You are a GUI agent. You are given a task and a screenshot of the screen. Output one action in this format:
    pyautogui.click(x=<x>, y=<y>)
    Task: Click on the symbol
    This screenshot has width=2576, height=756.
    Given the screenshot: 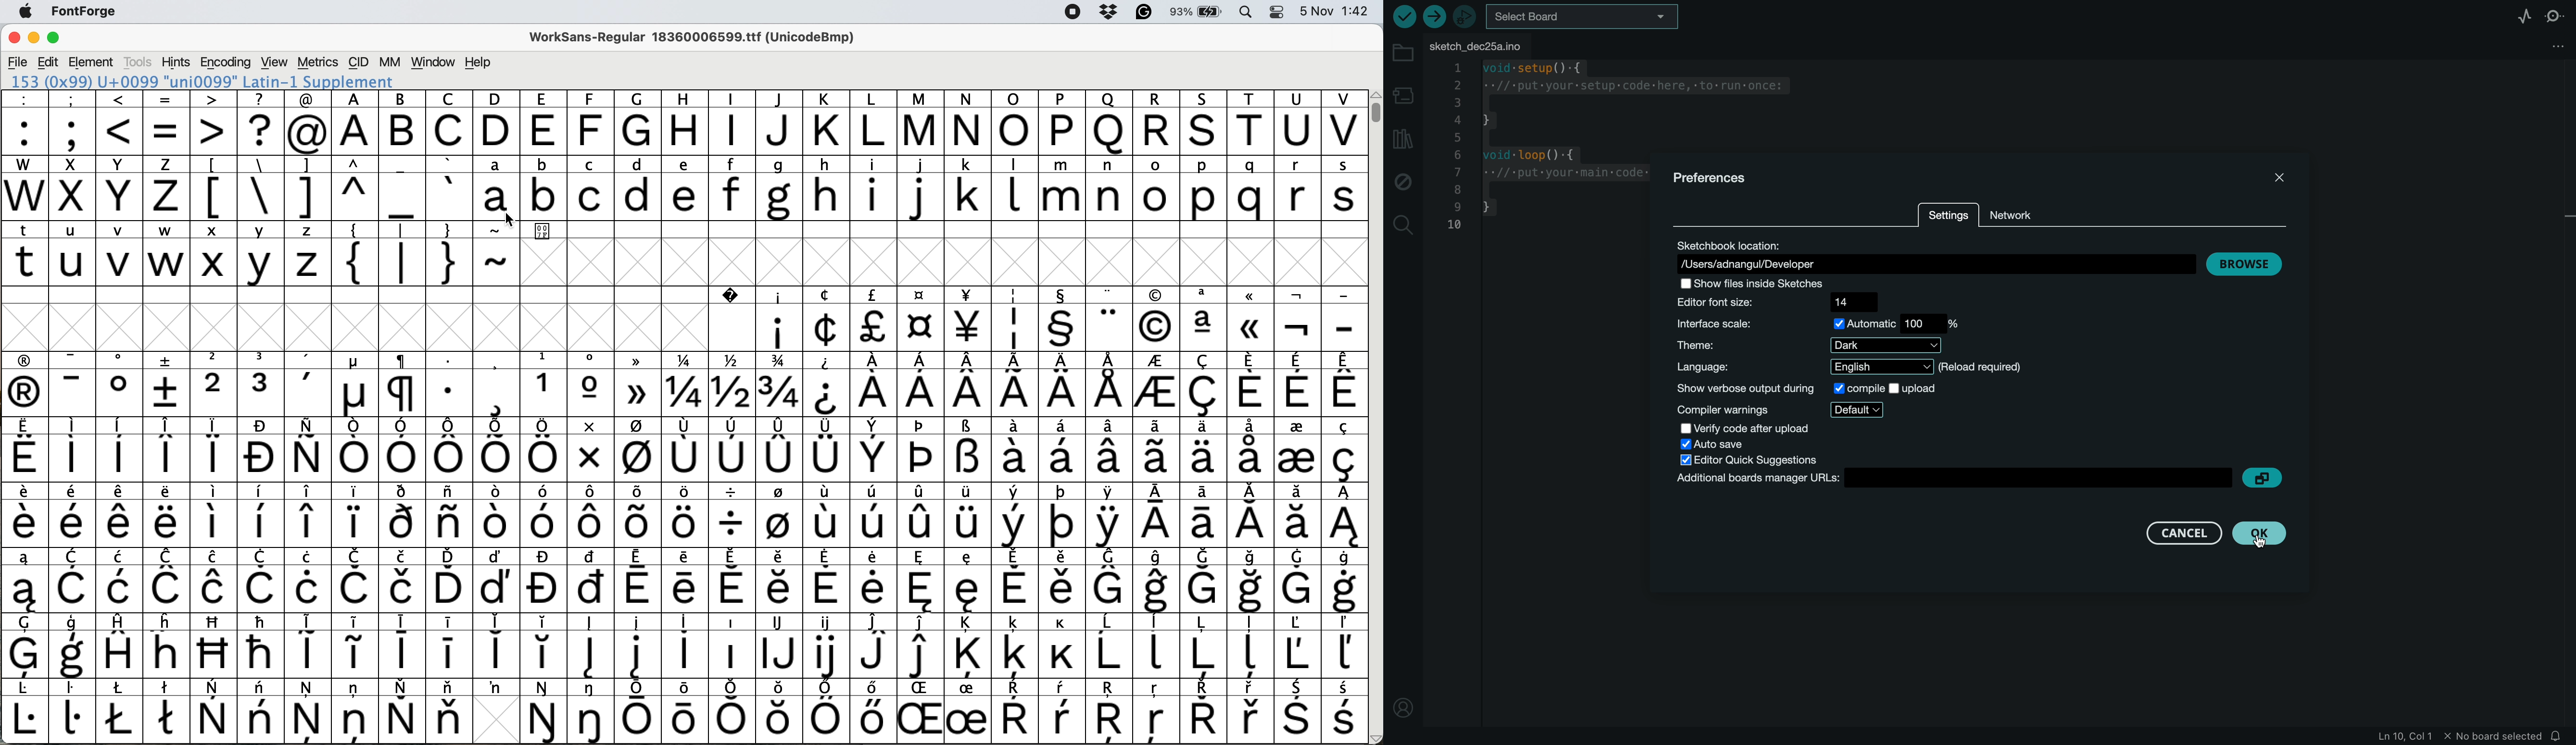 What is the action you would take?
    pyautogui.click(x=590, y=515)
    